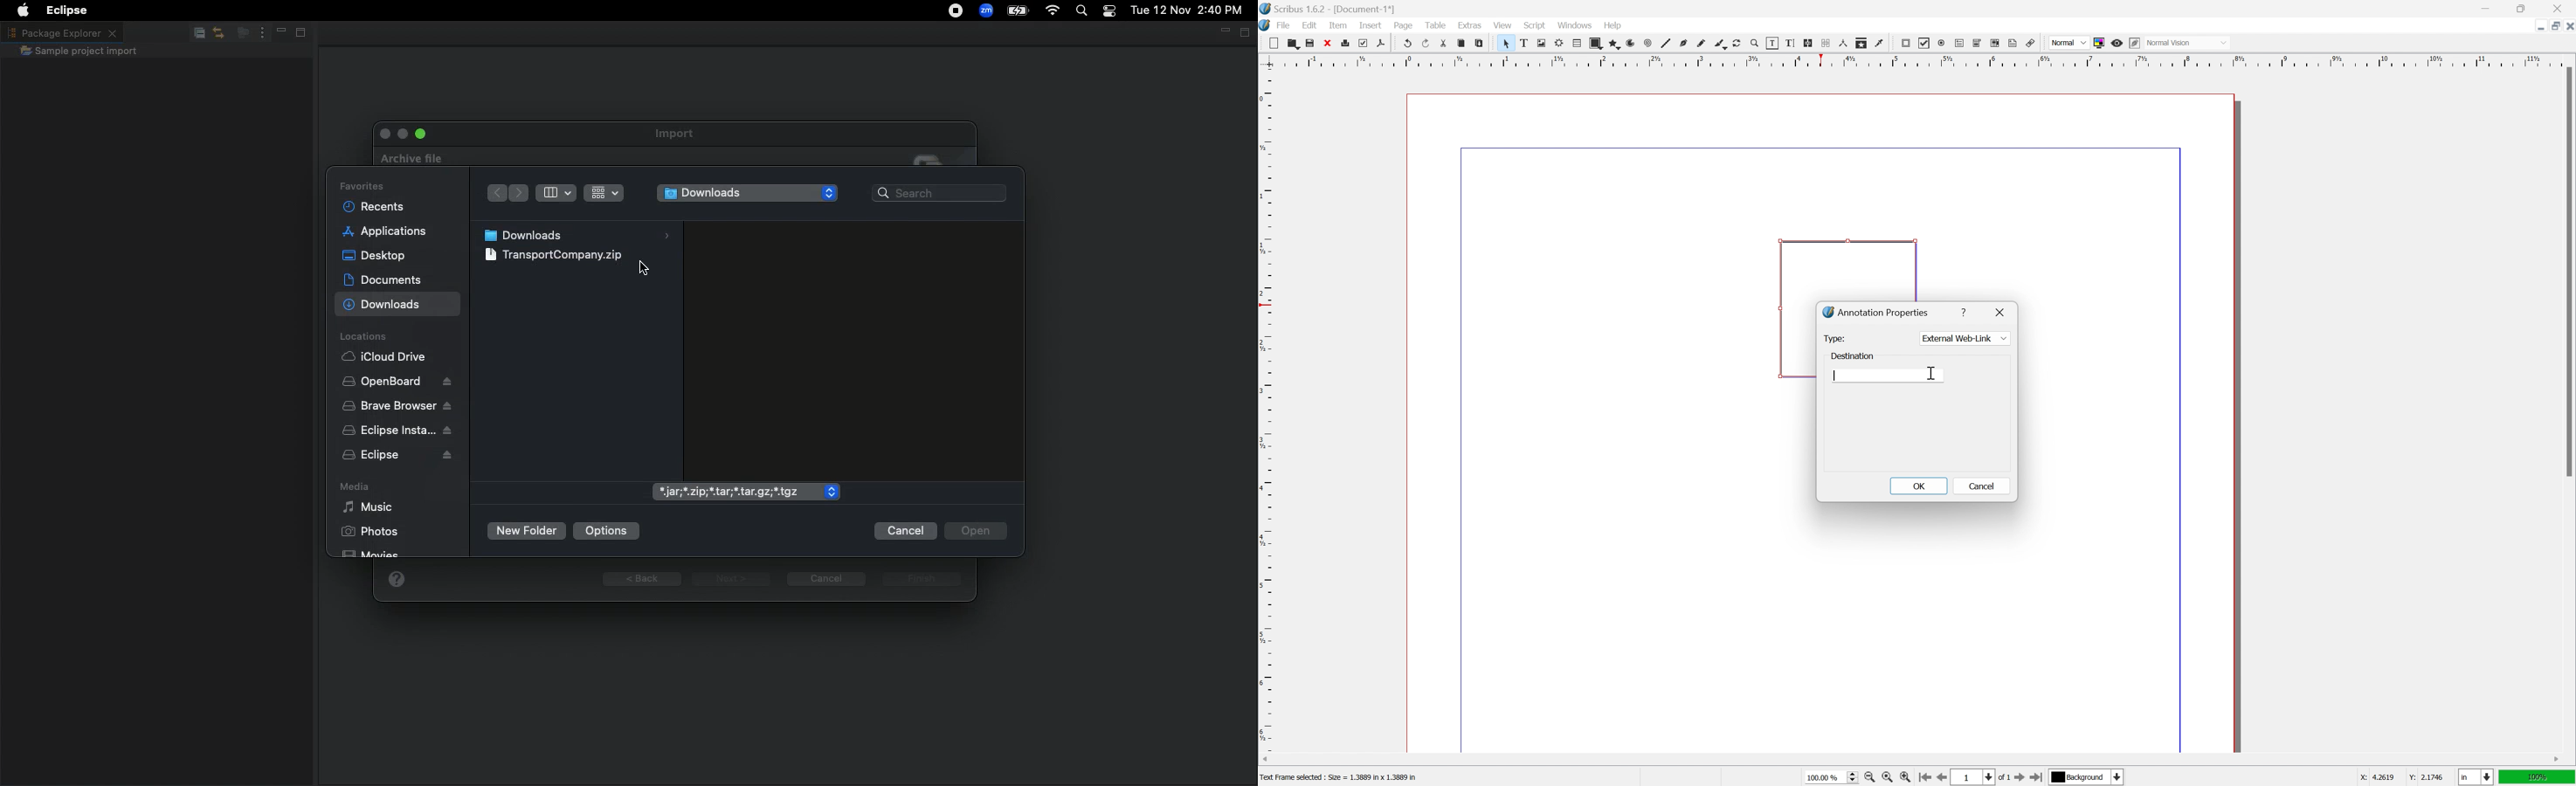  I want to click on OpenBoard, so click(397, 382).